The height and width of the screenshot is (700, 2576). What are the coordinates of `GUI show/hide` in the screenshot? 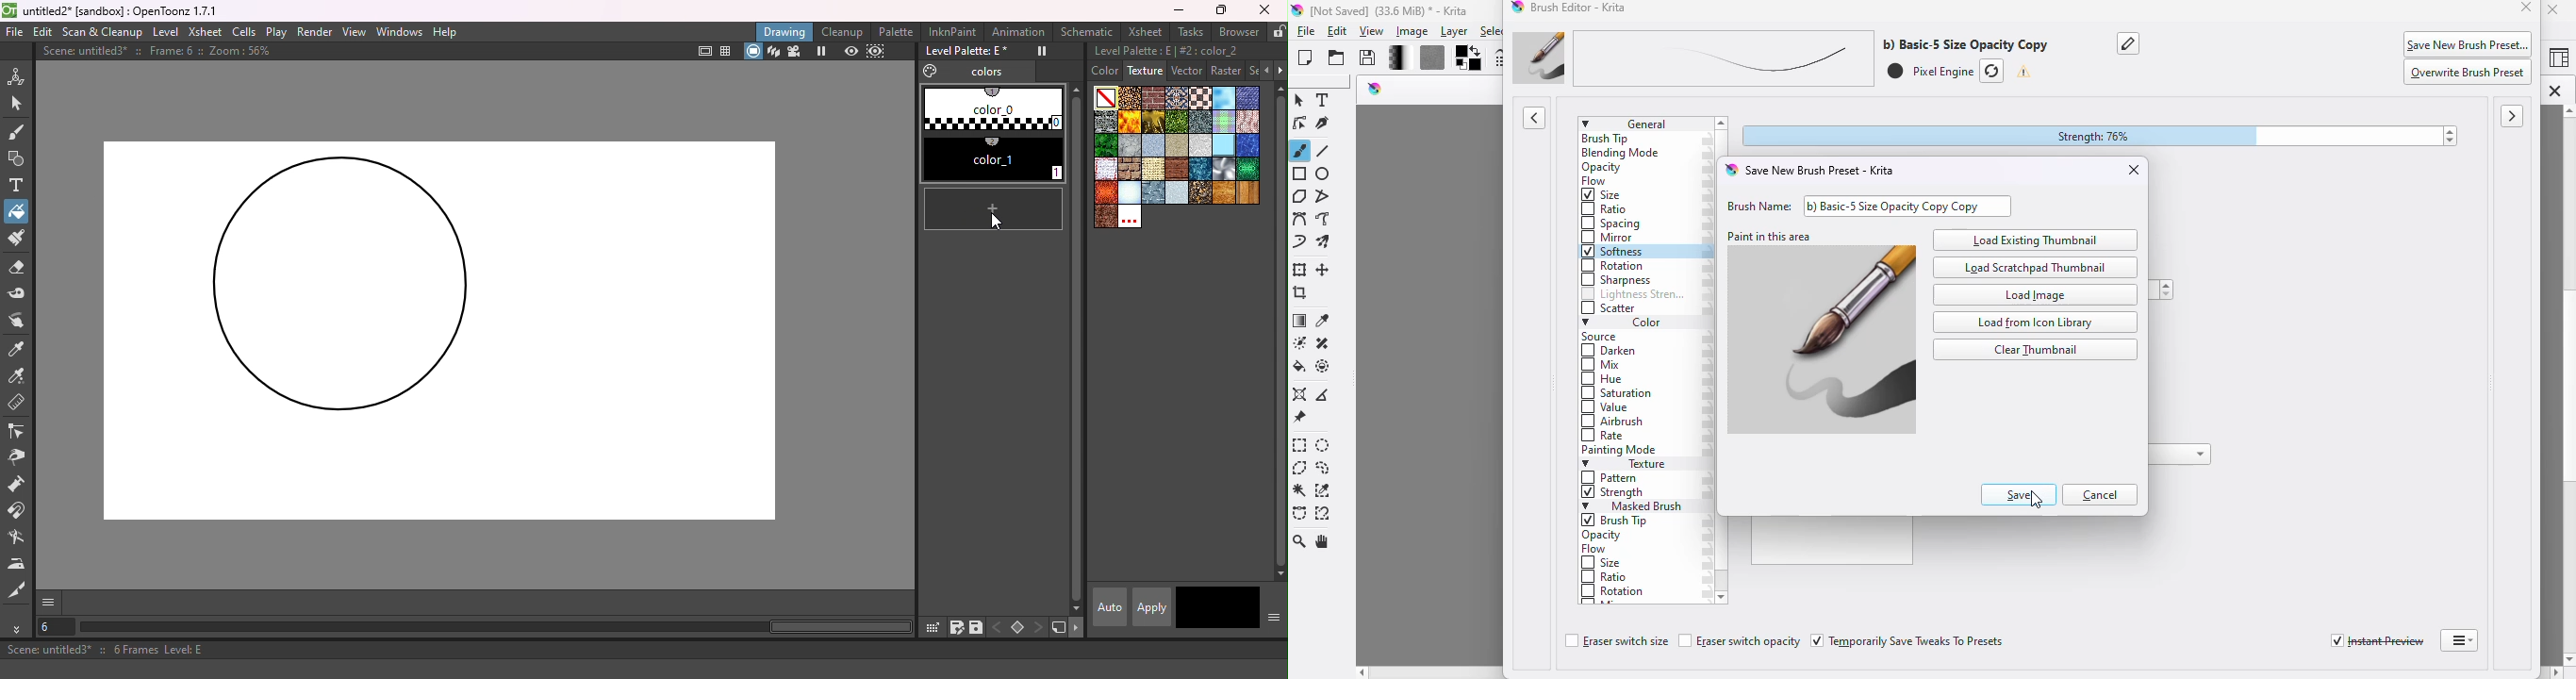 It's located at (50, 603).